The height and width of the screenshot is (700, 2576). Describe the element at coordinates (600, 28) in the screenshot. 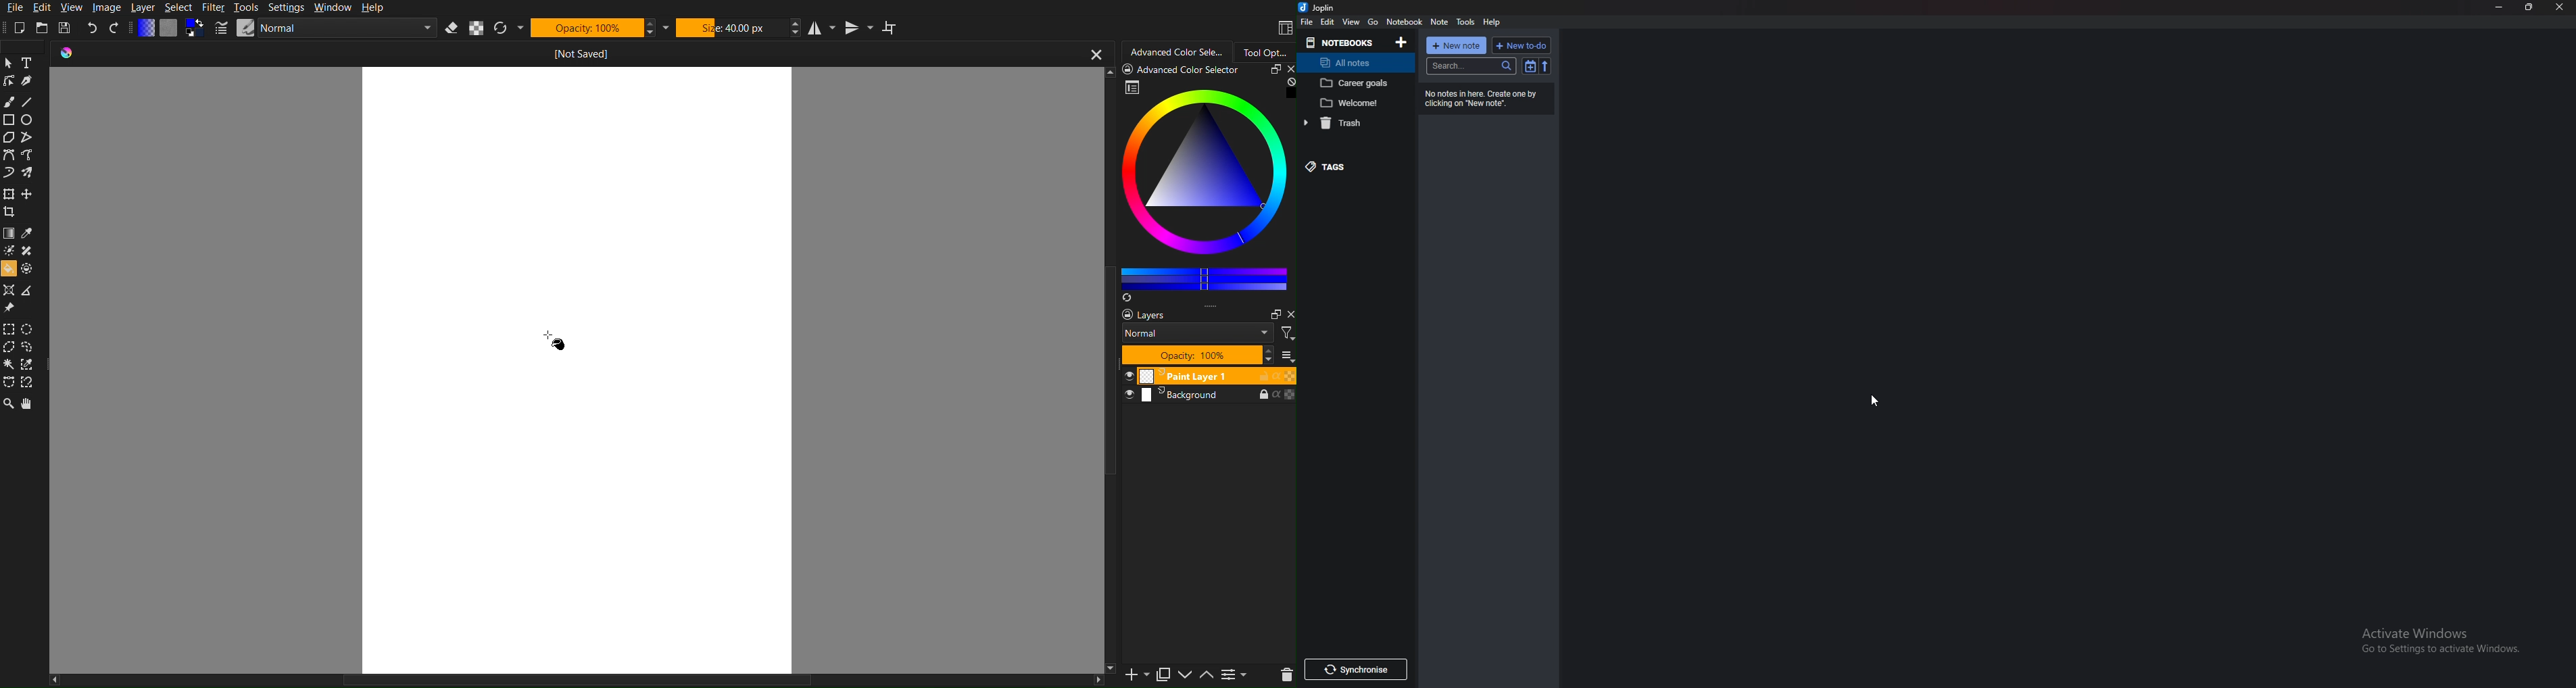

I see `Opacity 100%` at that location.